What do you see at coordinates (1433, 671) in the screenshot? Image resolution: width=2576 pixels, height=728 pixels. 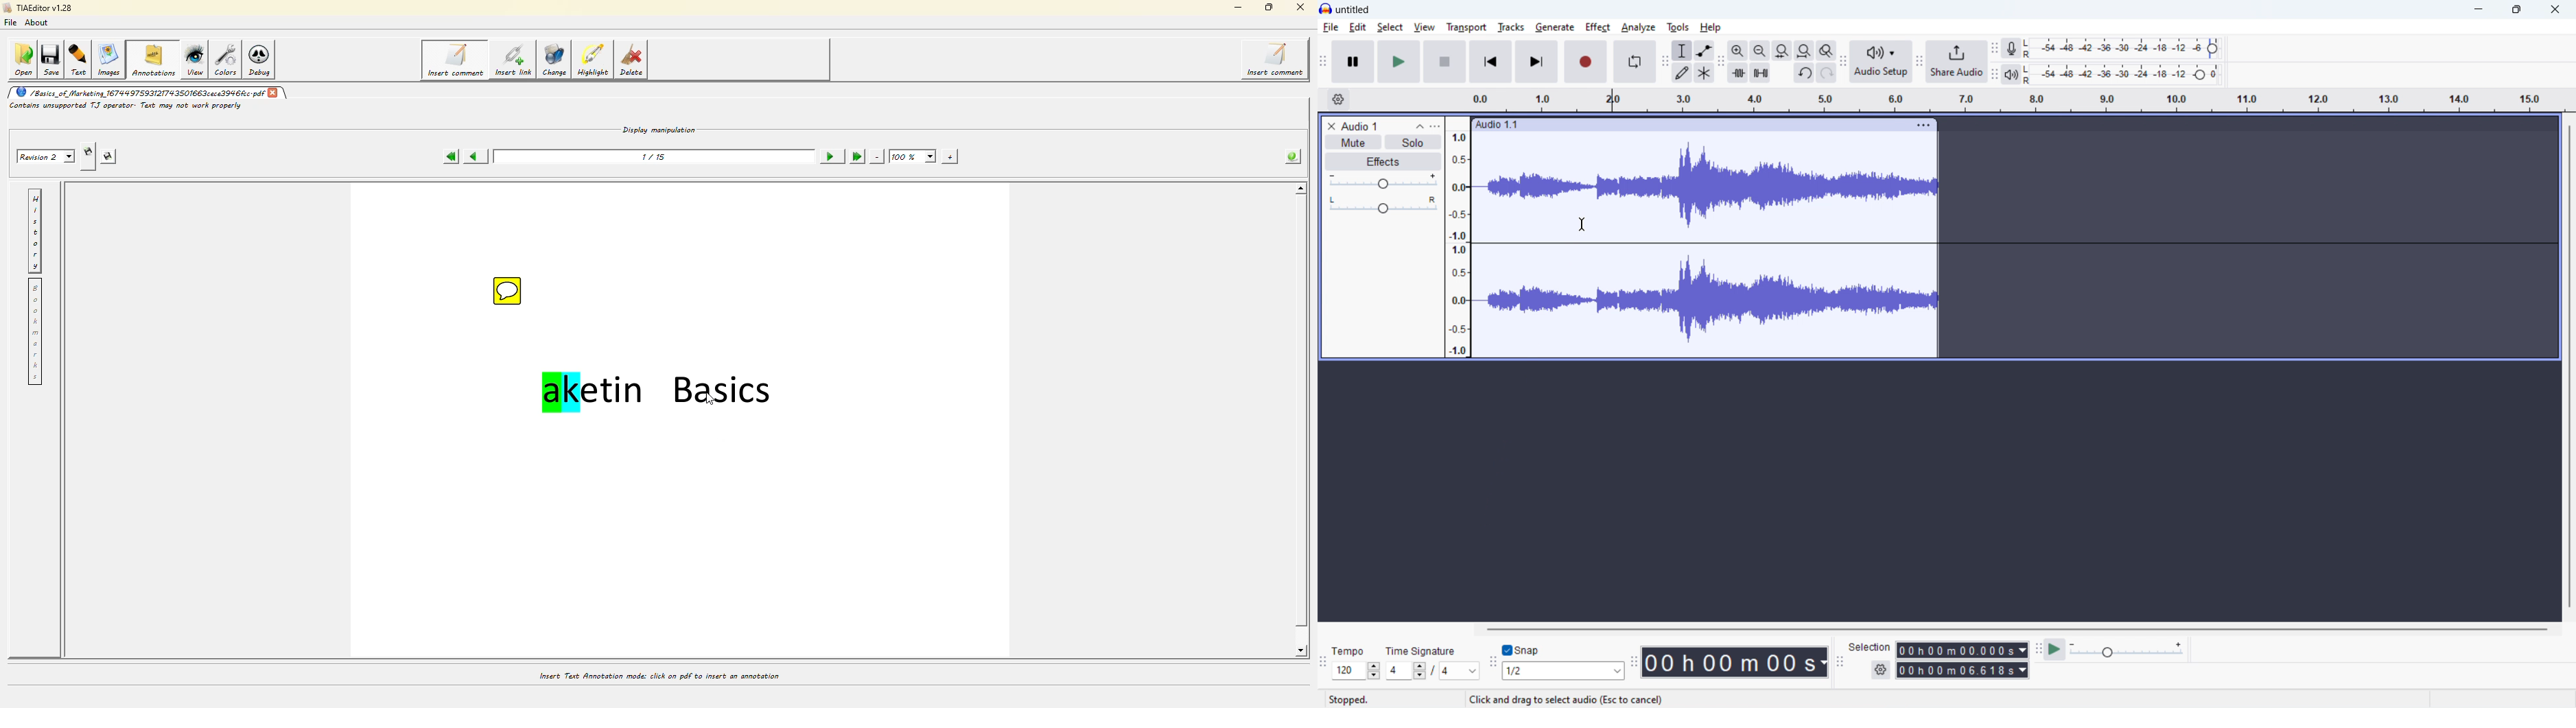 I see `set time signature` at bounding box center [1433, 671].